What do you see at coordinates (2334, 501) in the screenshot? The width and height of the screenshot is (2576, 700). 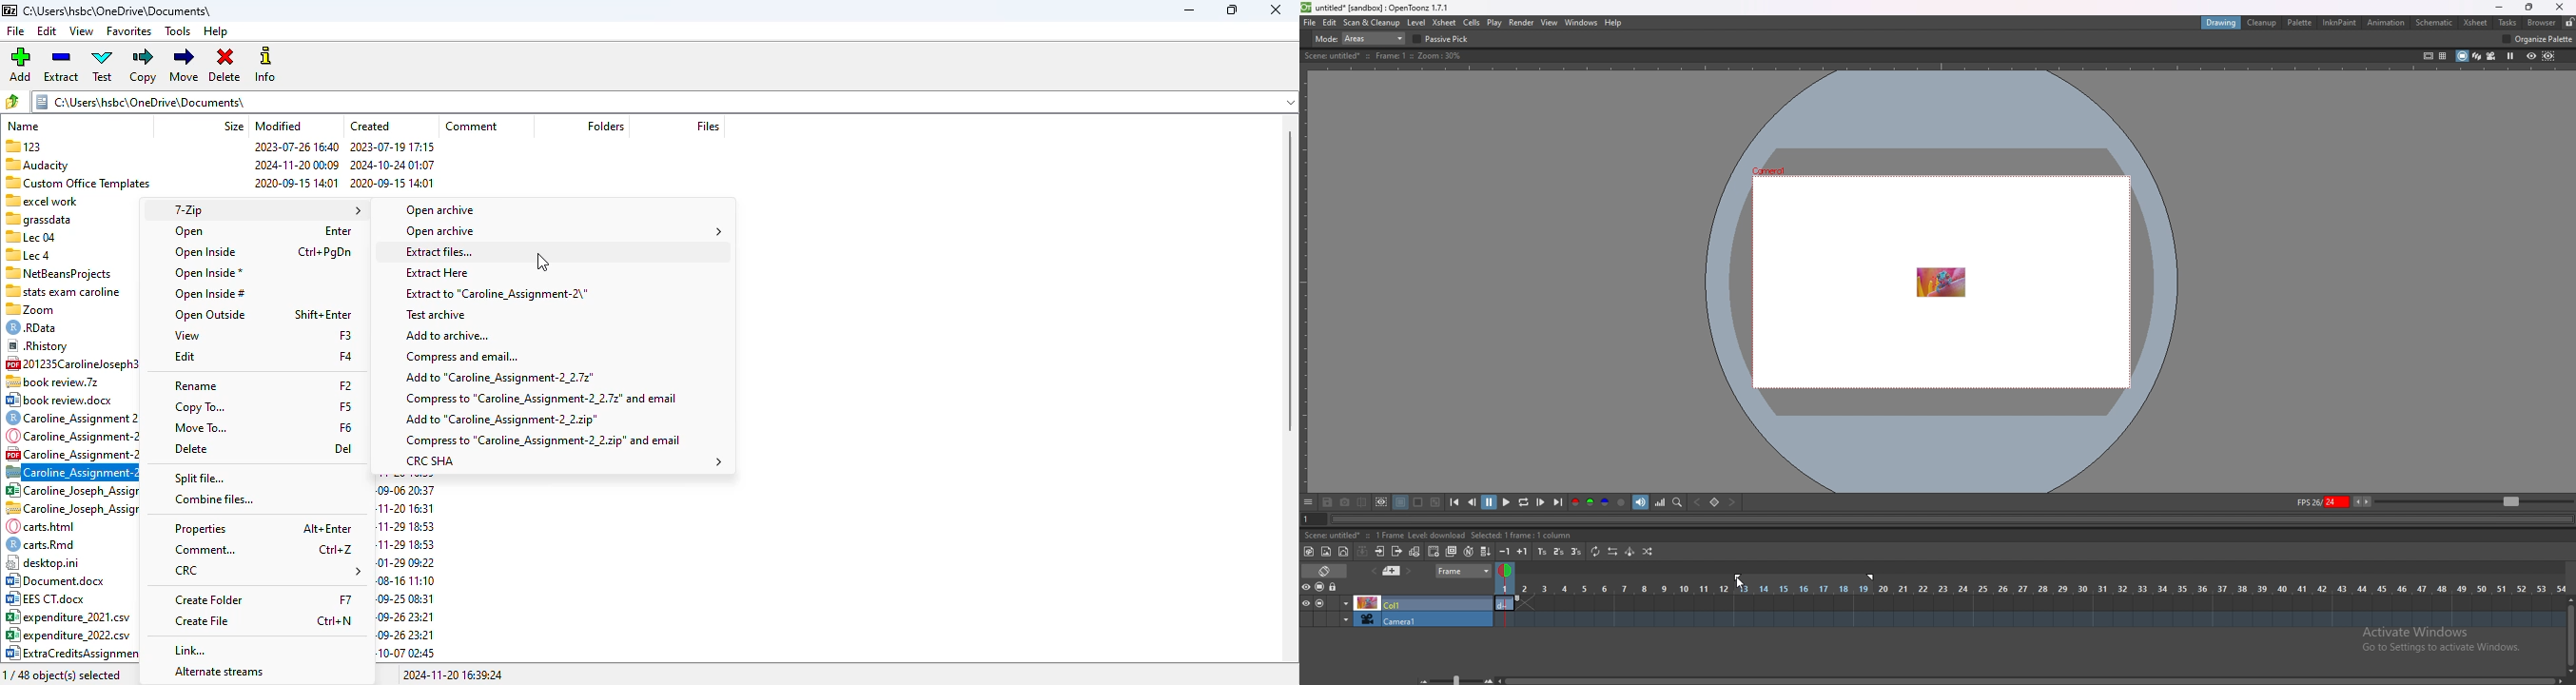 I see `fps` at bounding box center [2334, 501].